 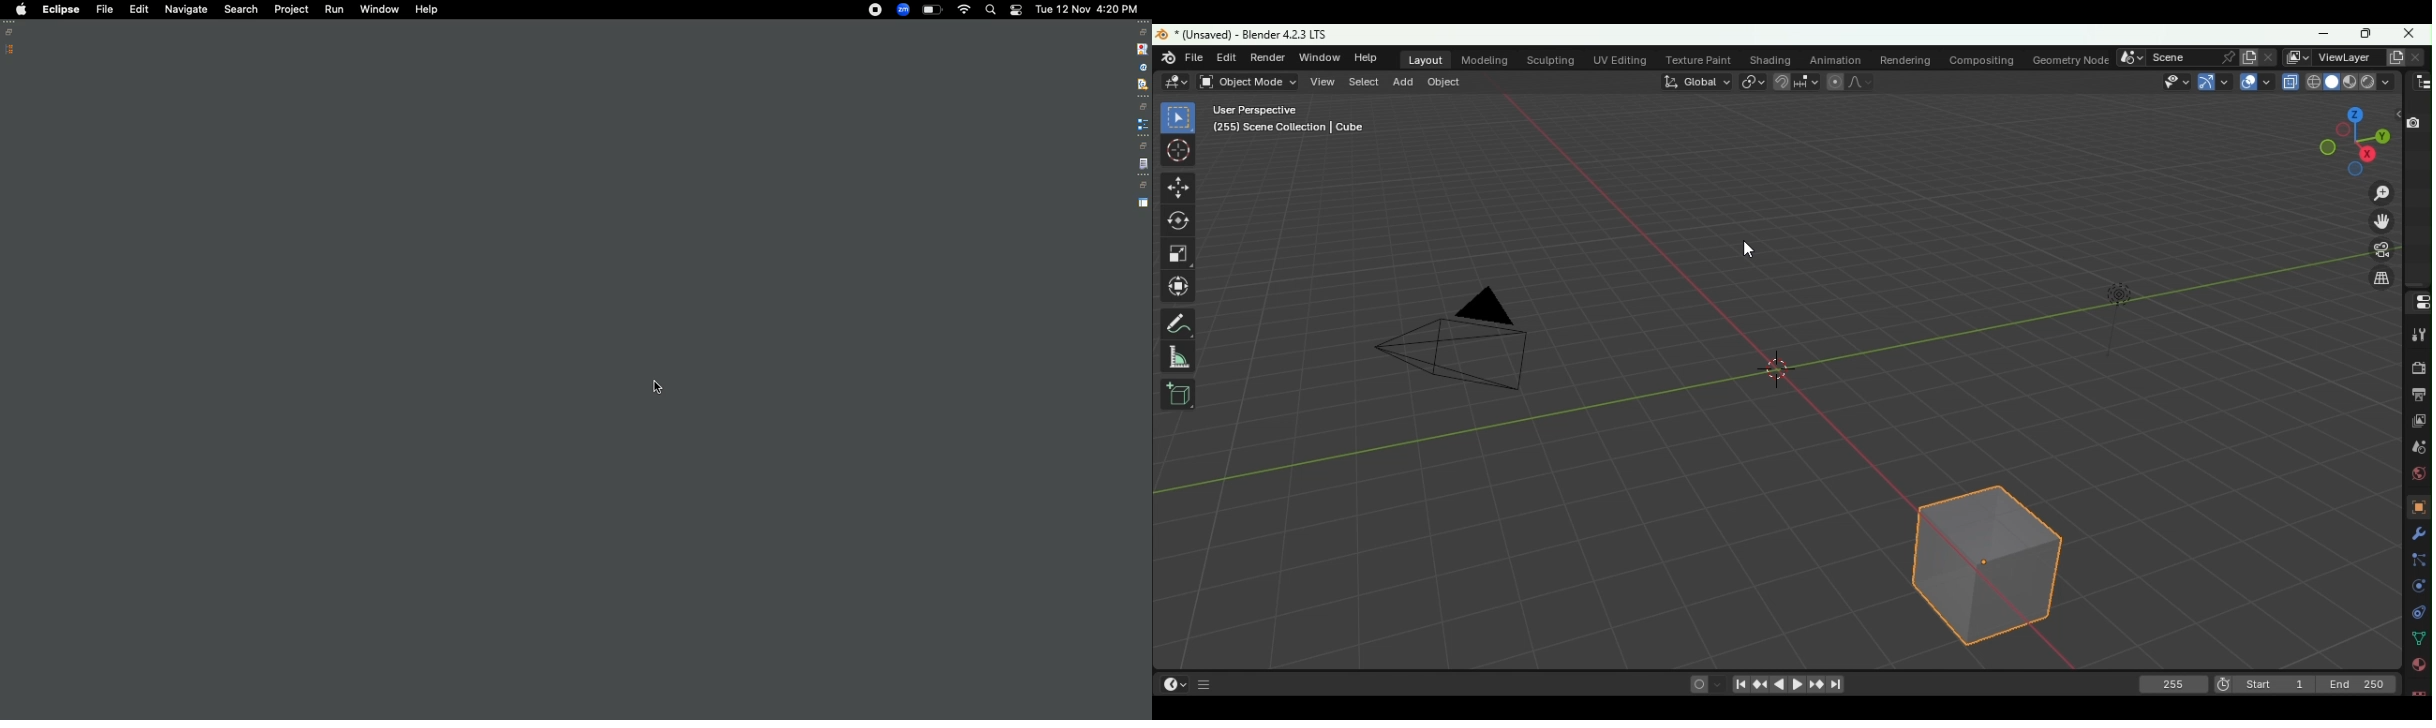 I want to click on Object, so click(x=1443, y=82).